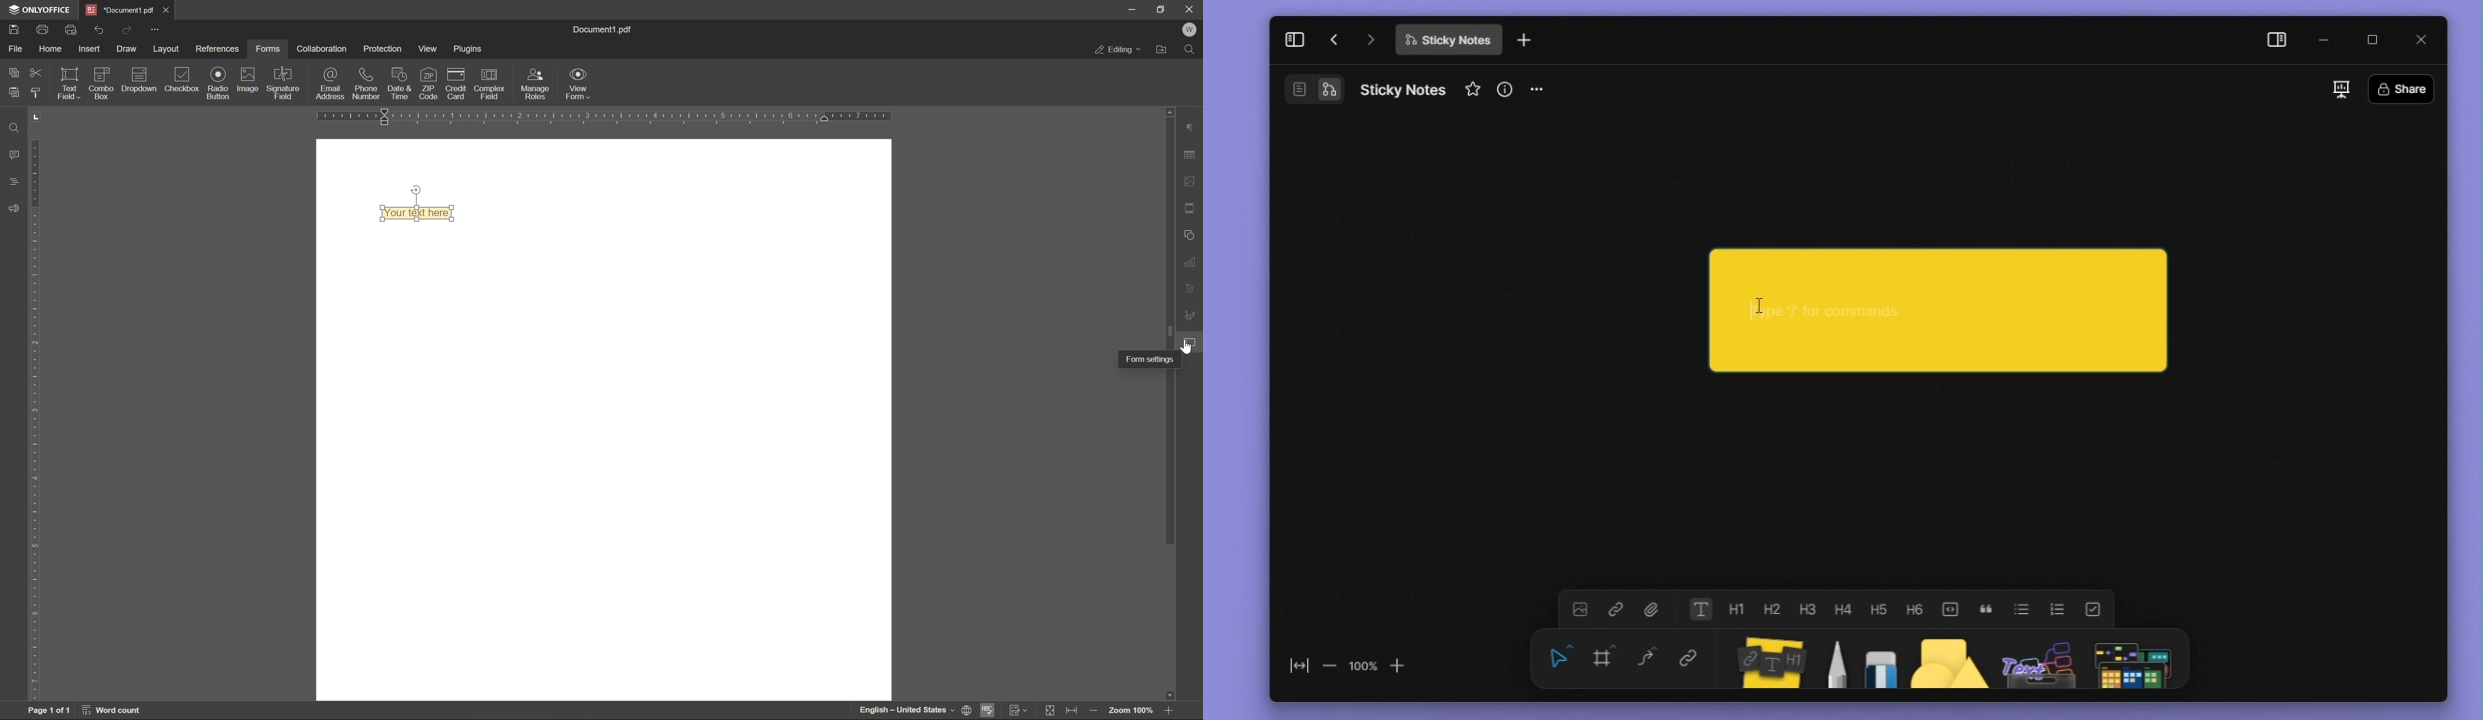 The width and height of the screenshot is (2492, 728). I want to click on restore down, so click(1163, 9).